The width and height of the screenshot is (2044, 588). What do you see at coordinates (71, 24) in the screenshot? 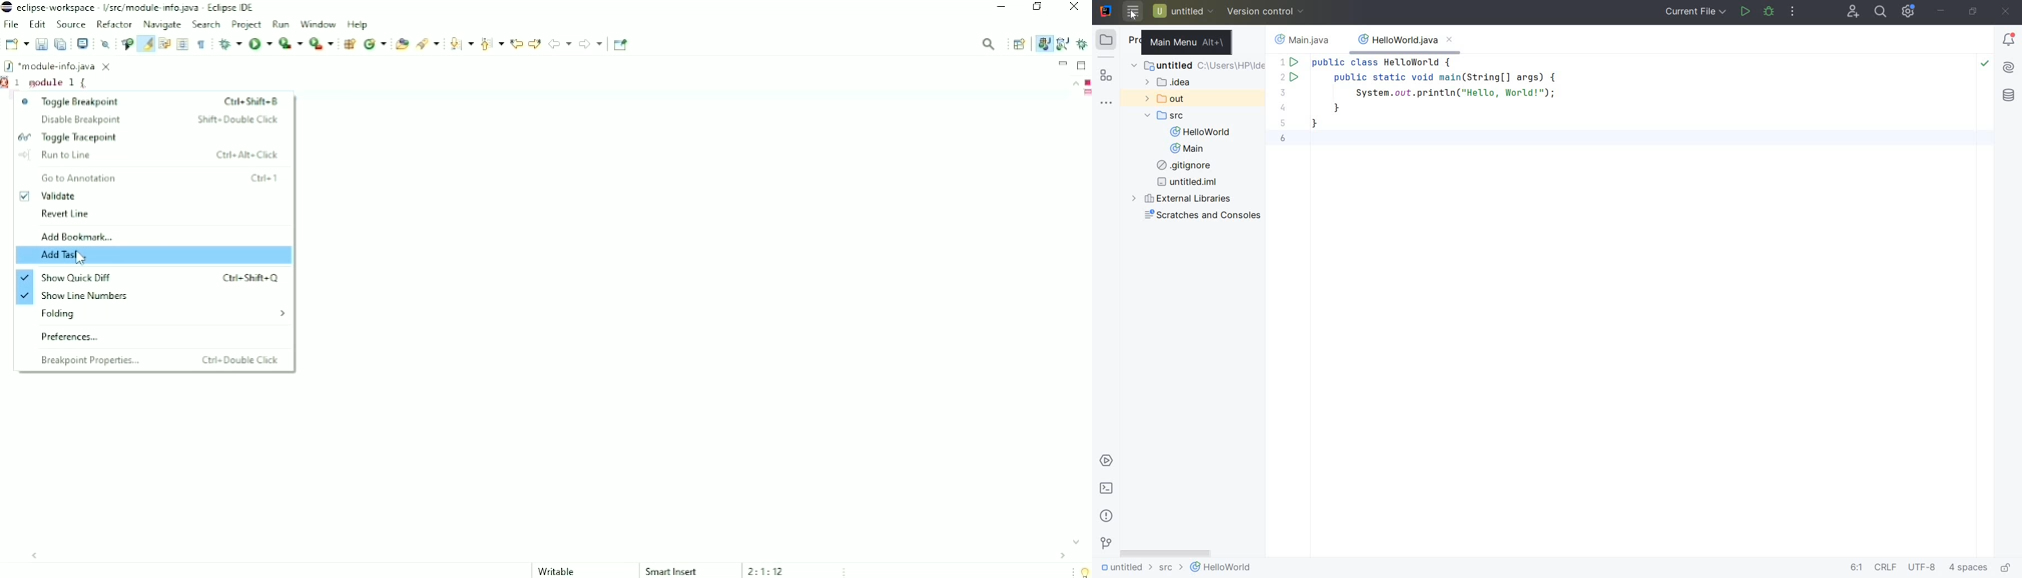
I see `Source` at bounding box center [71, 24].